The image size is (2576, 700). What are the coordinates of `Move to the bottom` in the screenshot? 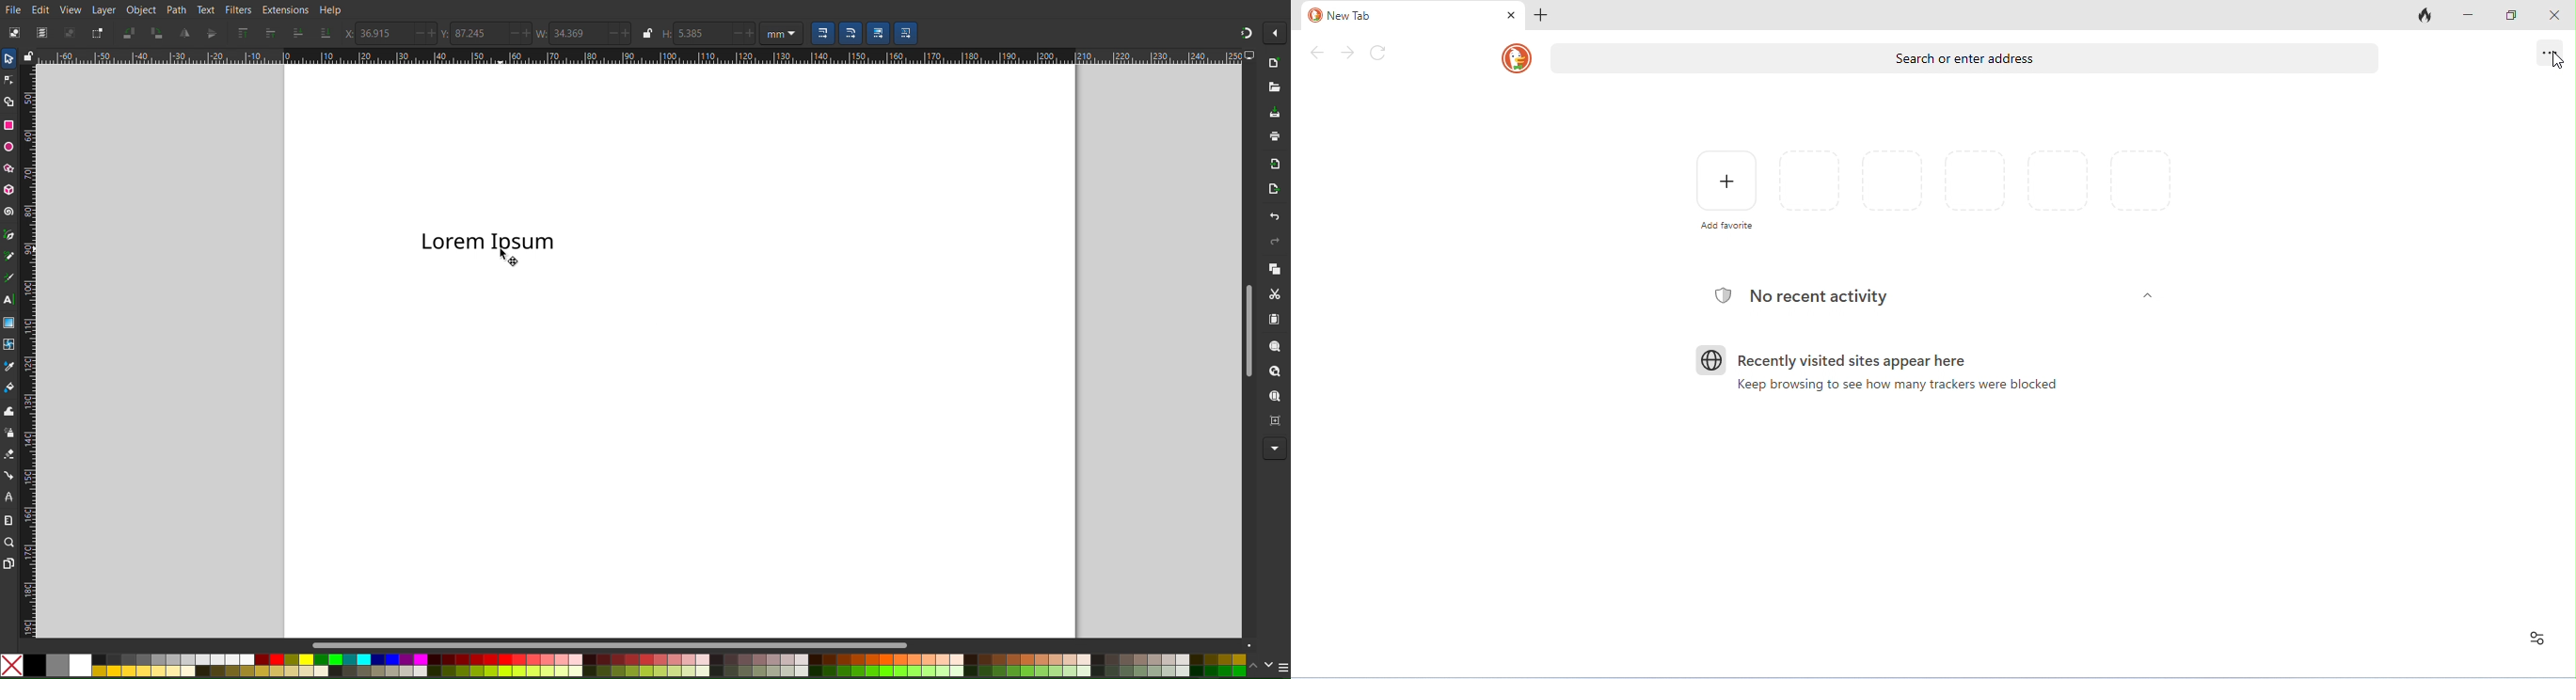 It's located at (327, 34).